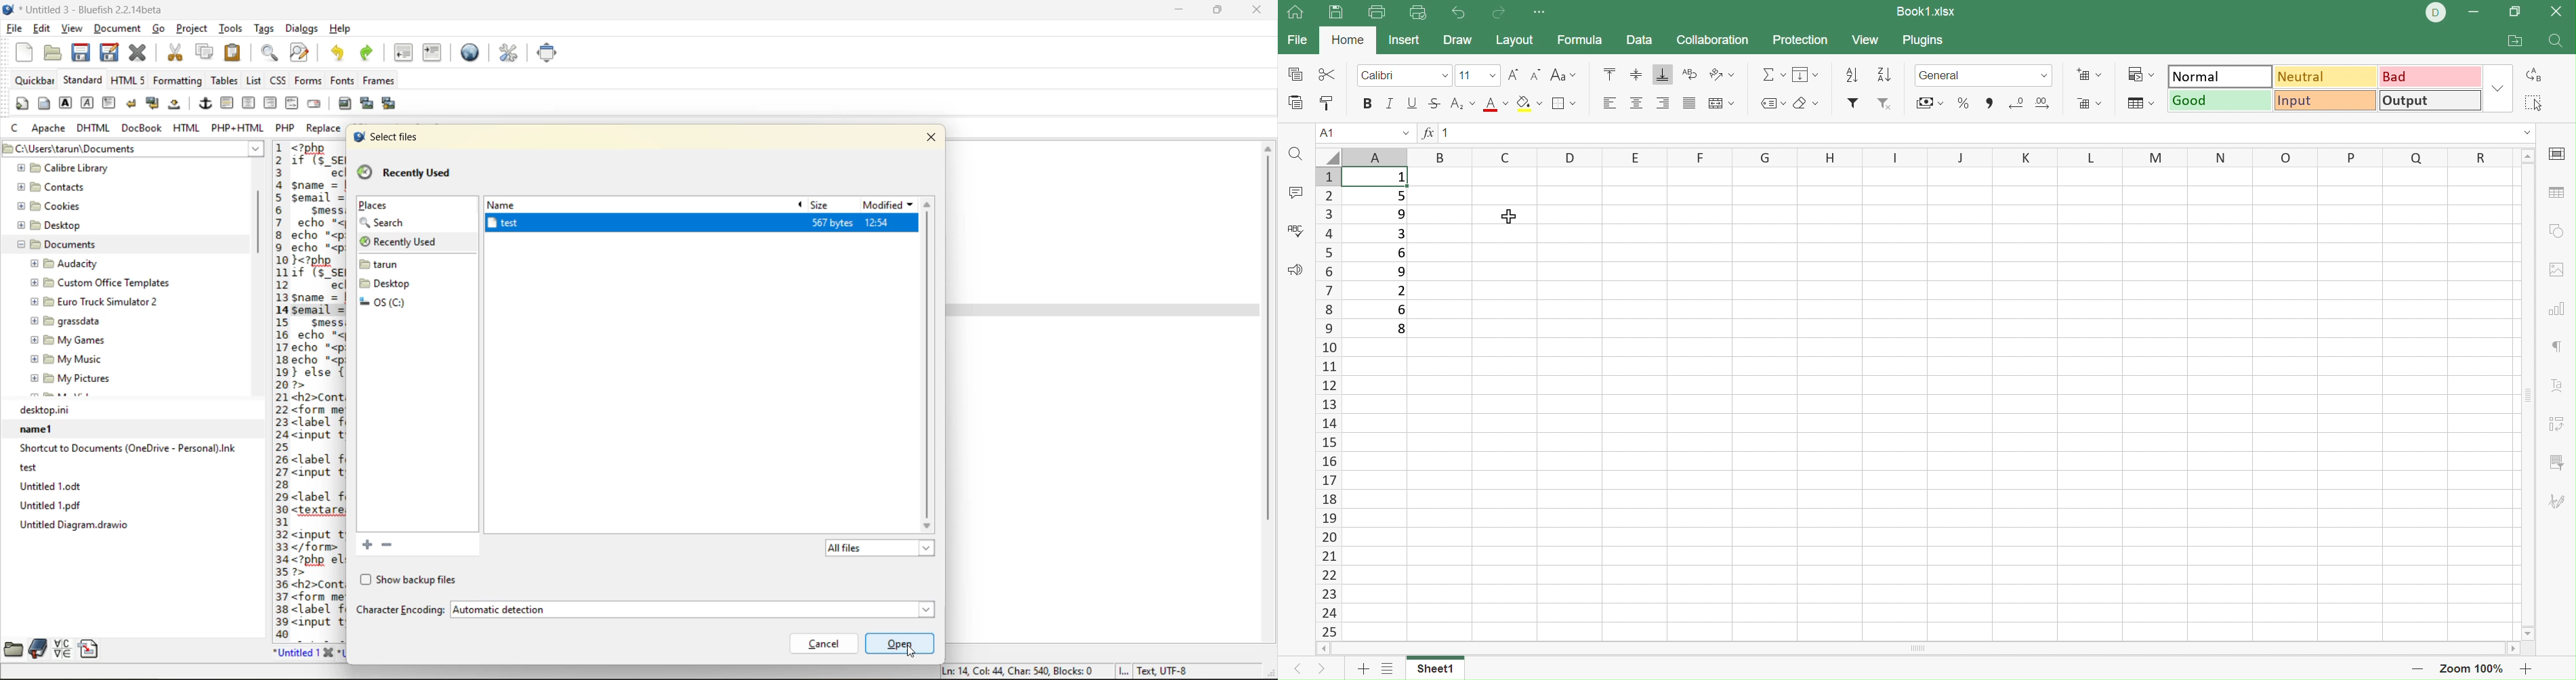 Image resolution: width=2576 pixels, height=700 pixels. Describe the element at coordinates (1297, 155) in the screenshot. I see `Find` at that location.